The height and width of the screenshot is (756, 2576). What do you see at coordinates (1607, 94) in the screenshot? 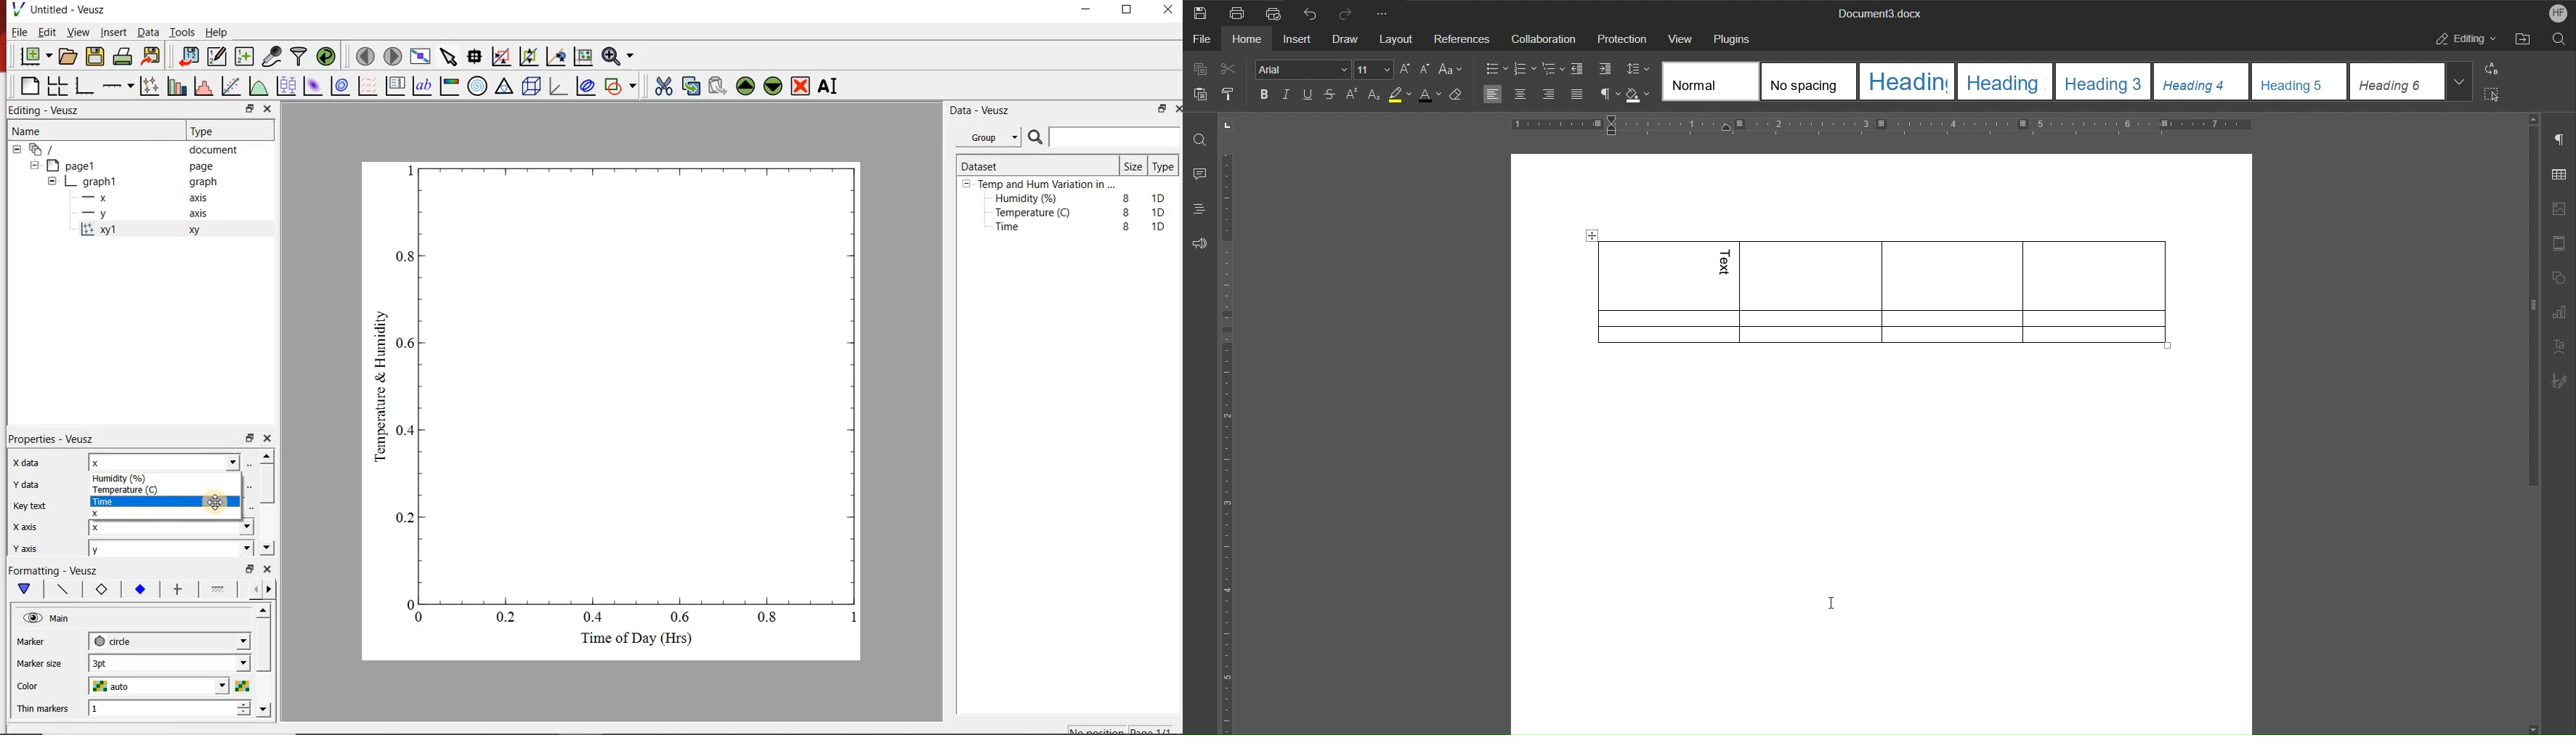
I see `Nonprinting characters` at bounding box center [1607, 94].